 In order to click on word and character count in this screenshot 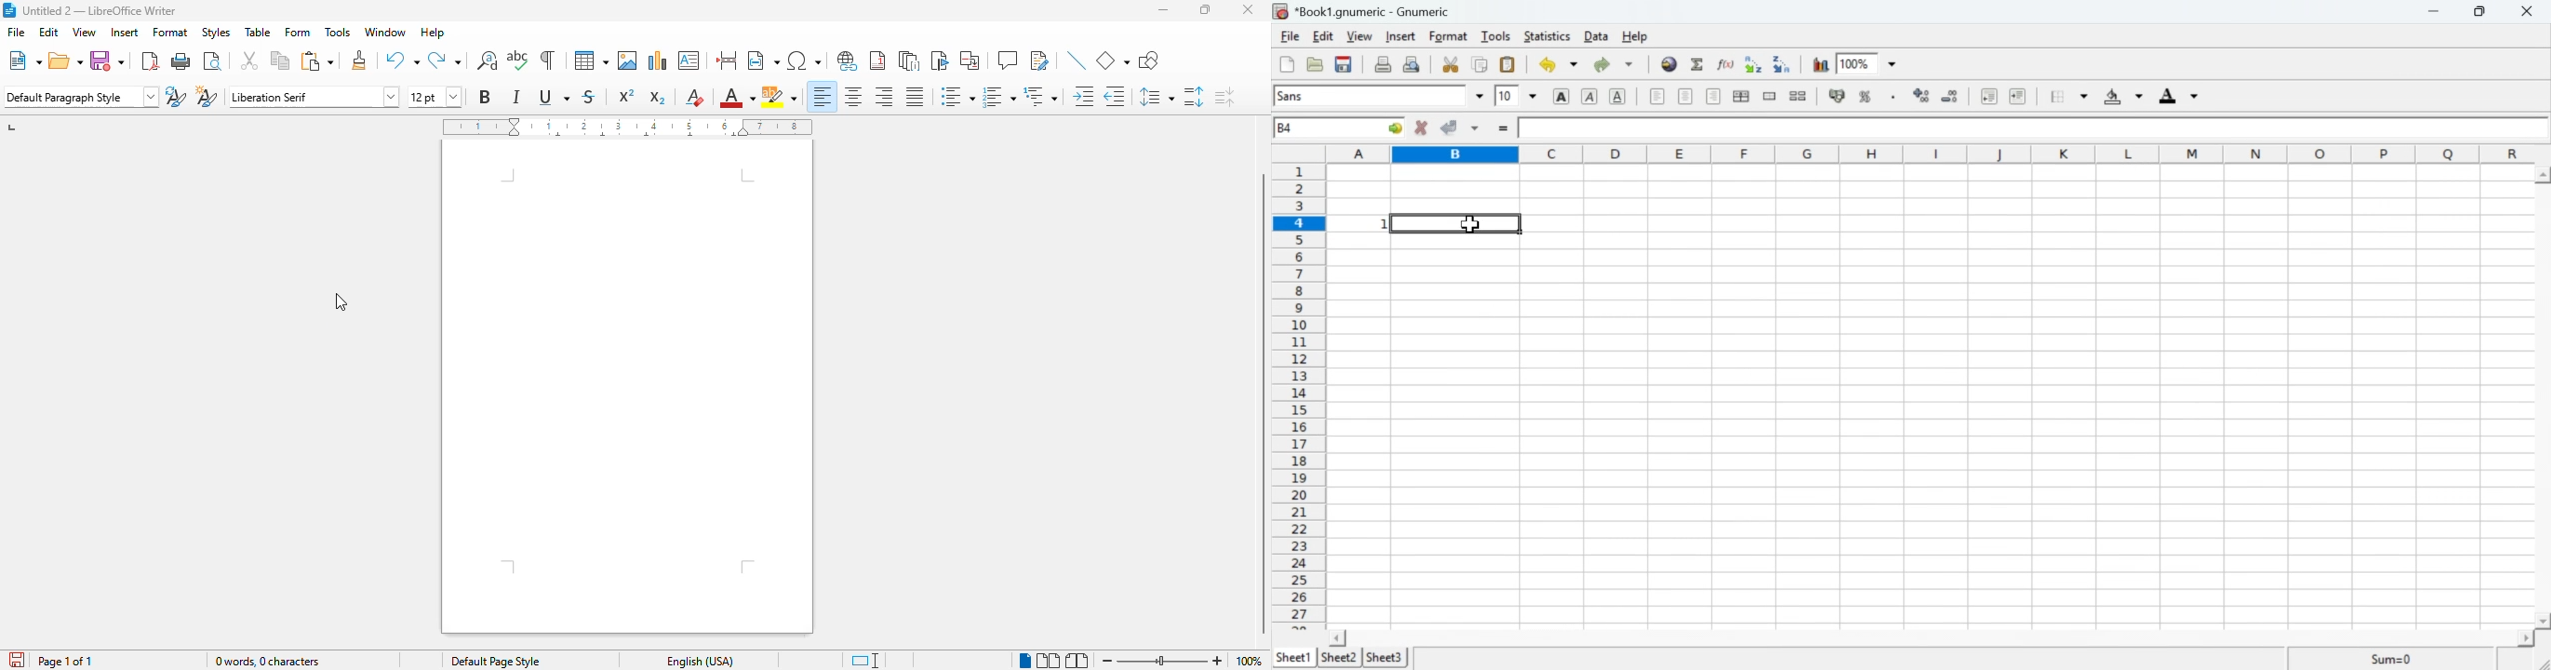, I will do `click(268, 661)`.